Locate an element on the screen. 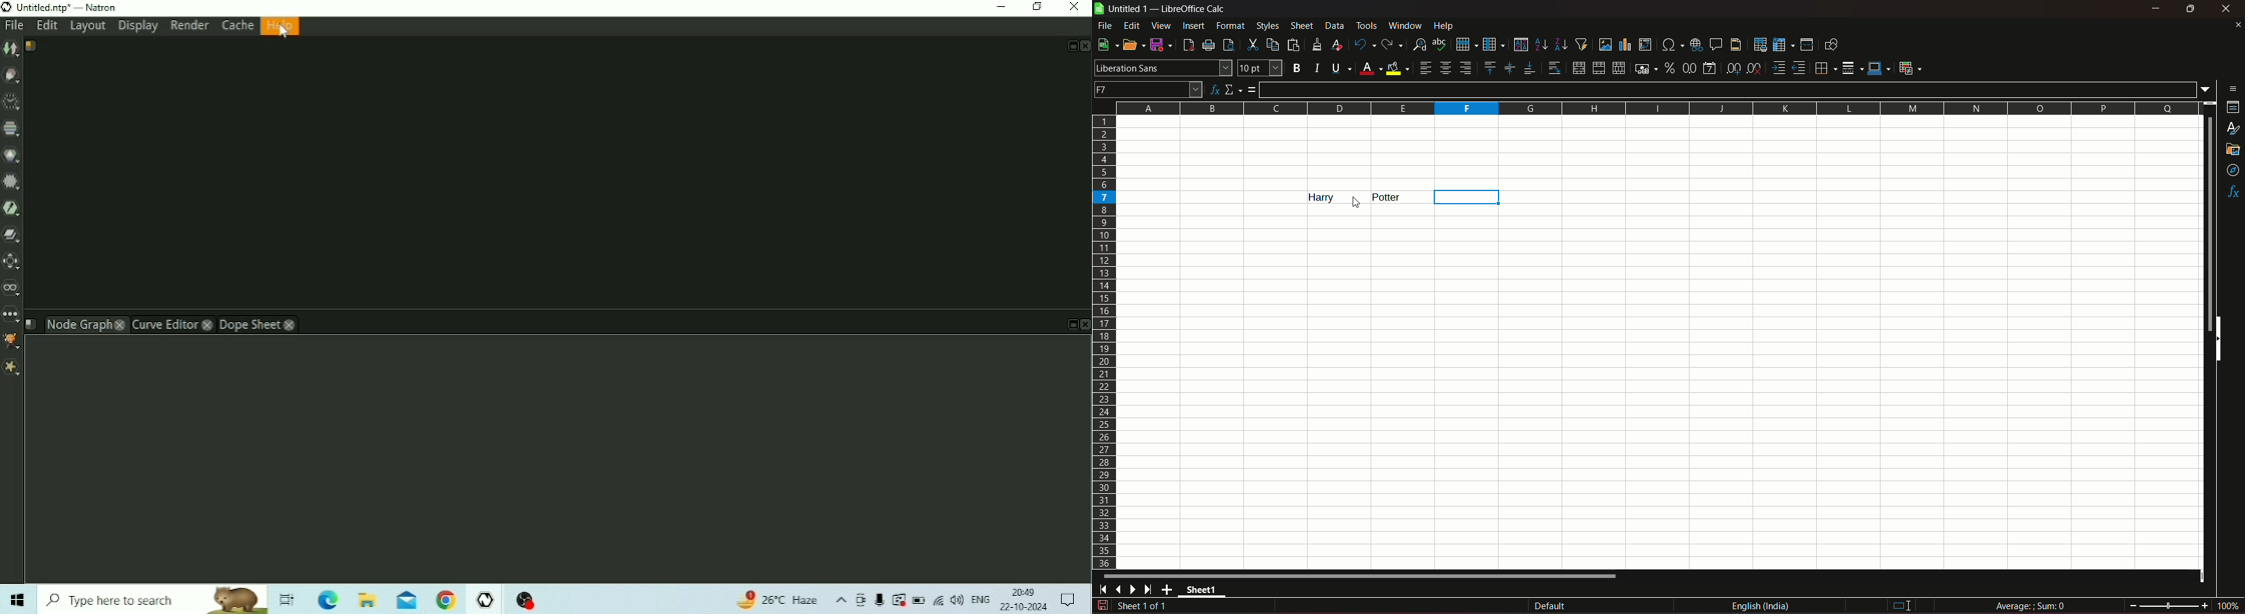  view is located at coordinates (1161, 26).